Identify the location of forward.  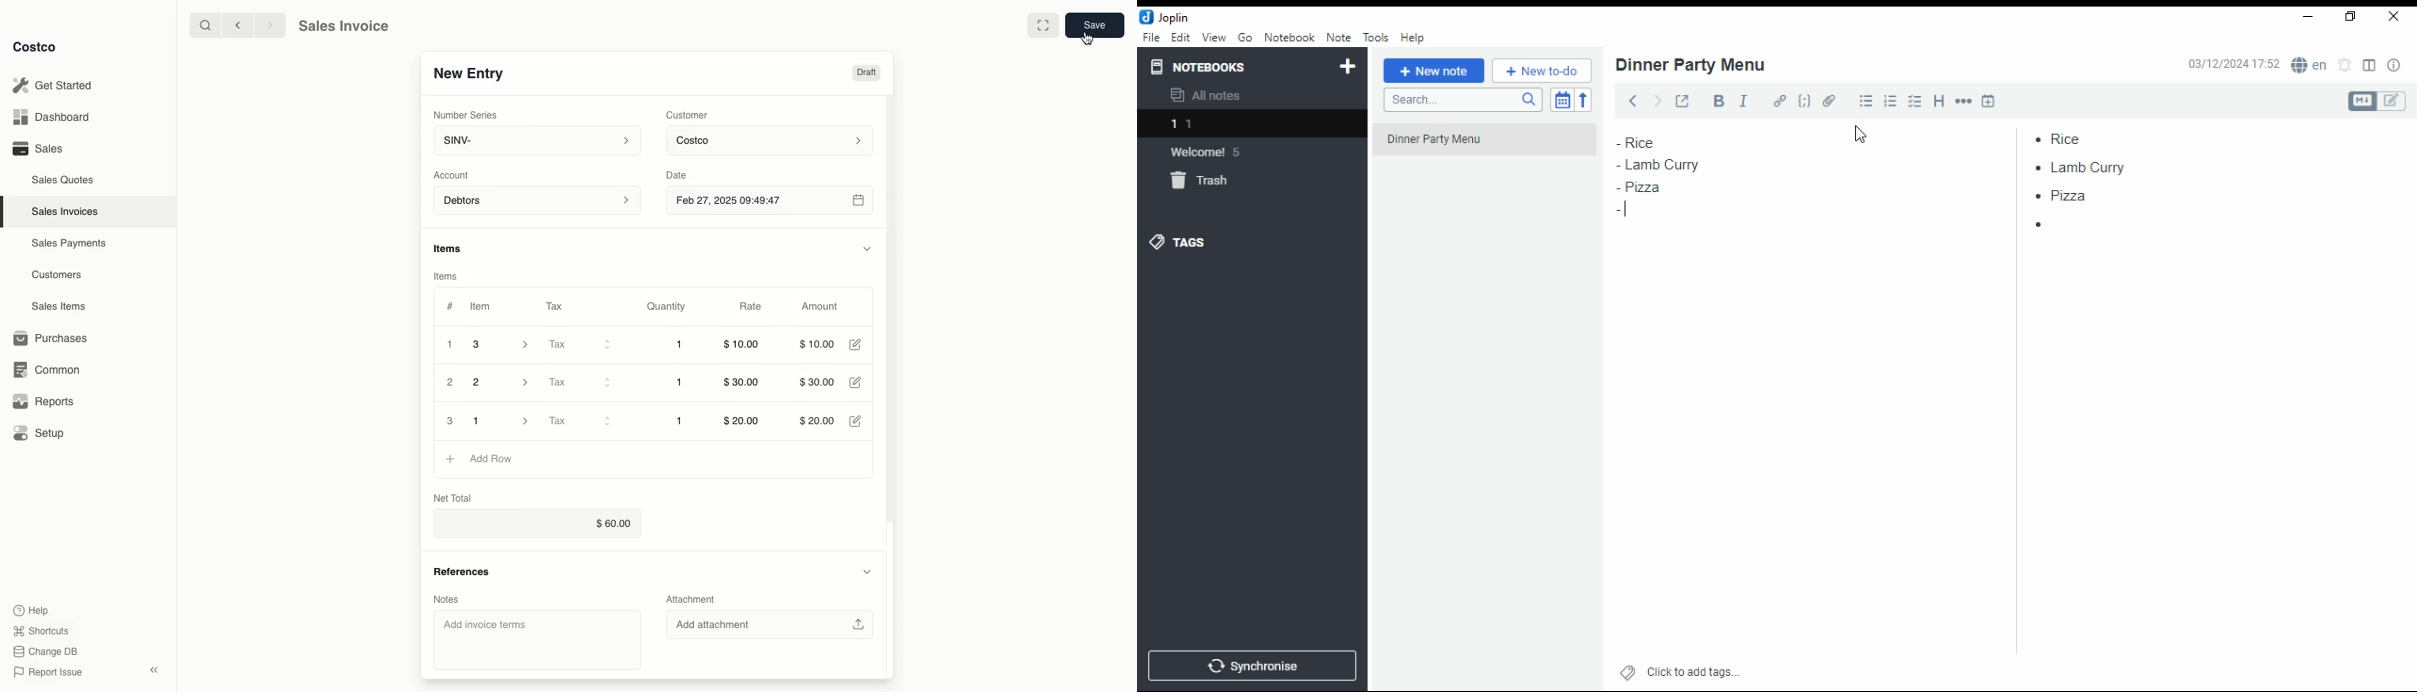
(268, 24).